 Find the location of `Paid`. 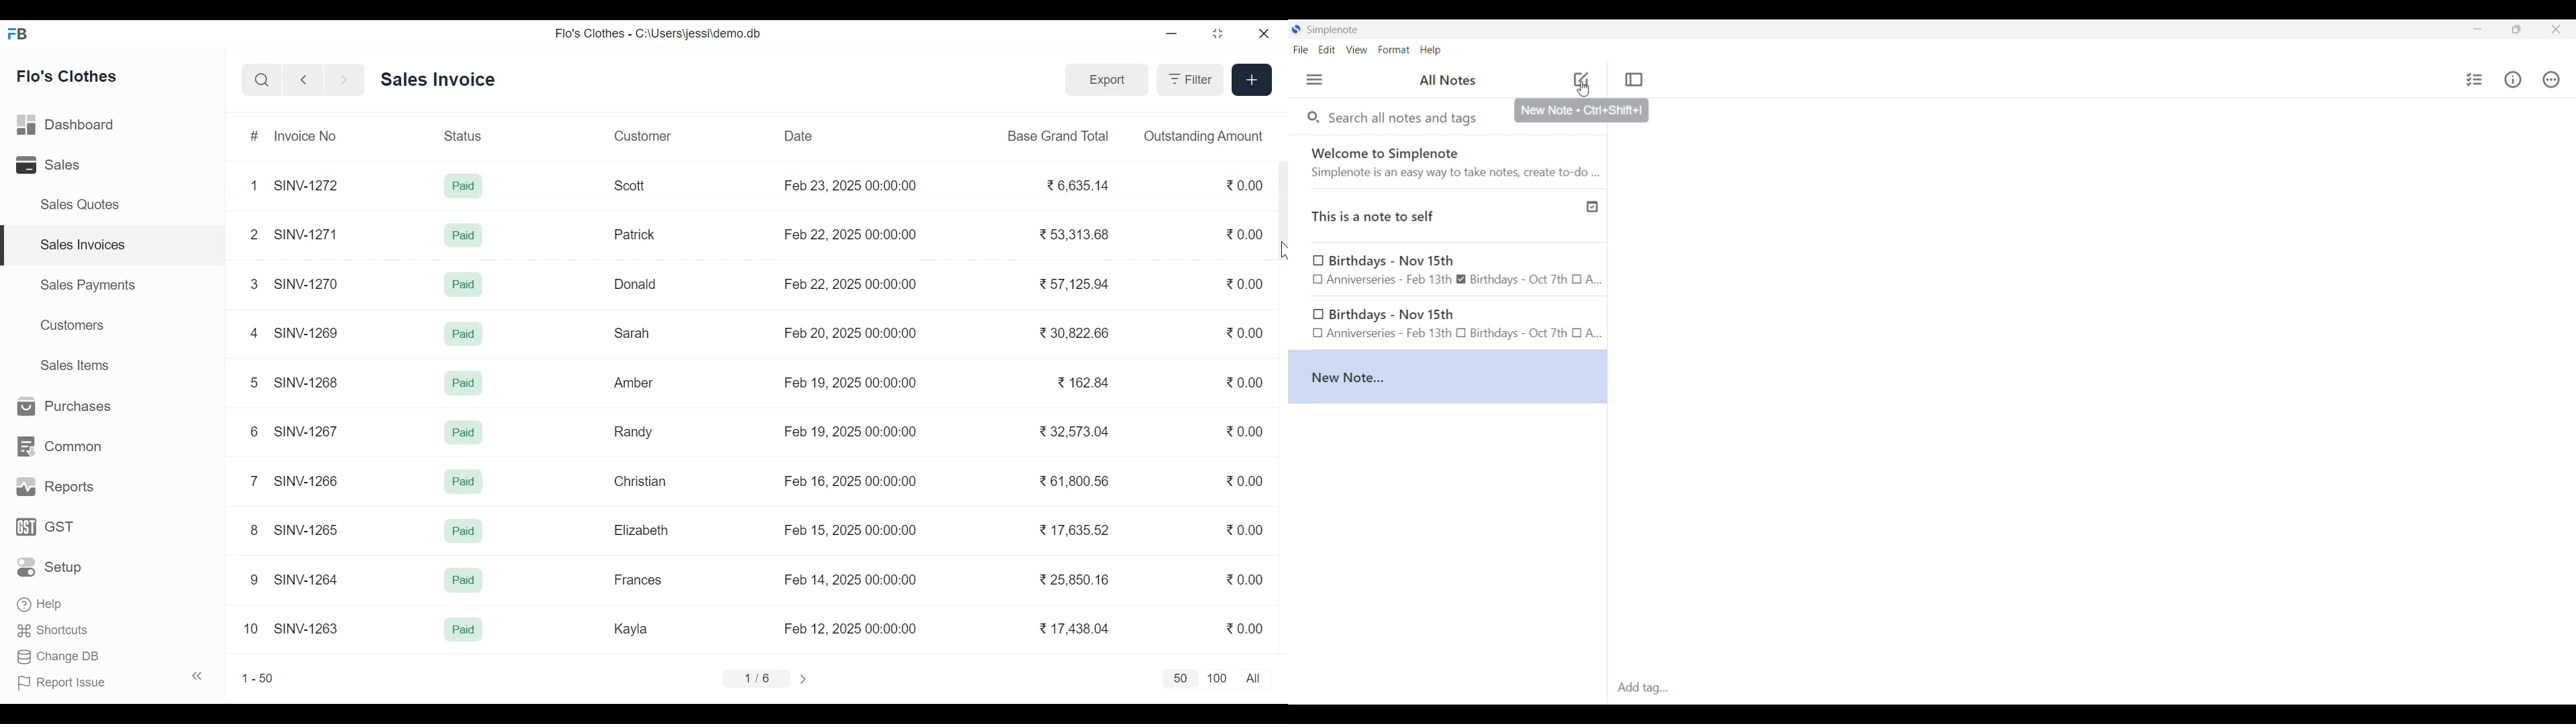

Paid is located at coordinates (464, 186).